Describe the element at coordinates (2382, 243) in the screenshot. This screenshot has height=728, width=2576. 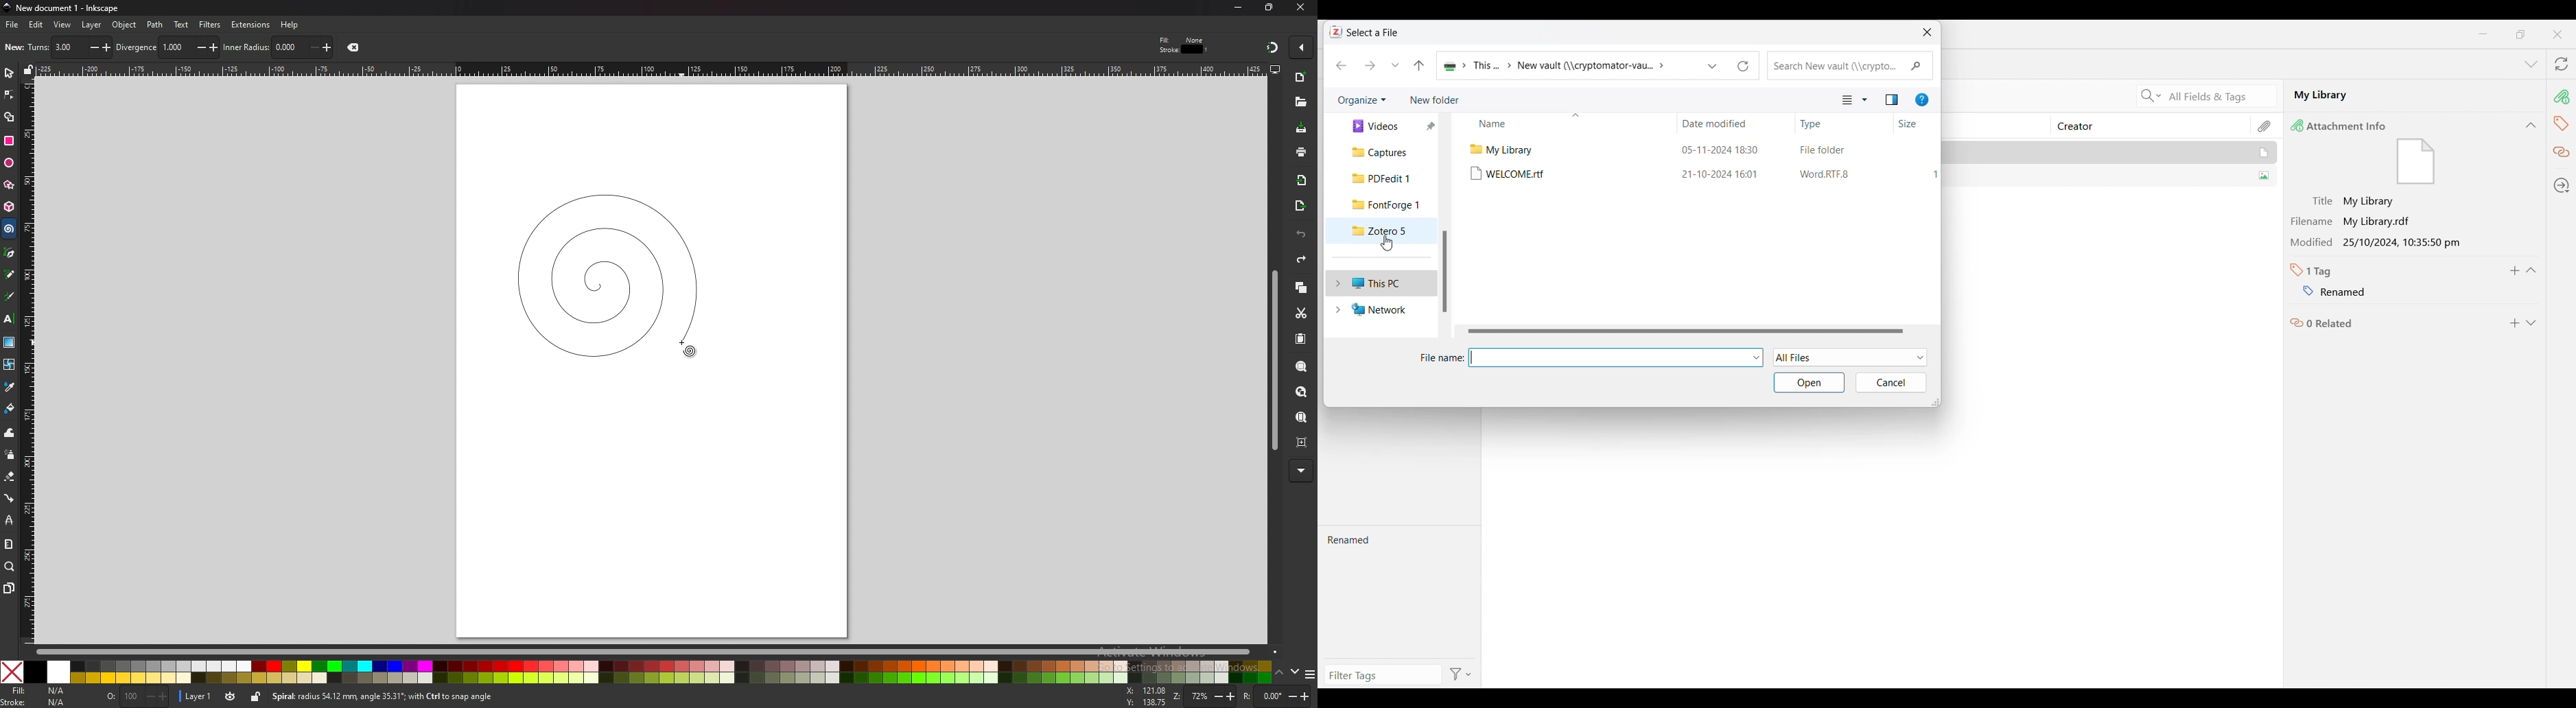
I see `Modified 25/10/2024, 10:35:50 pm` at that location.